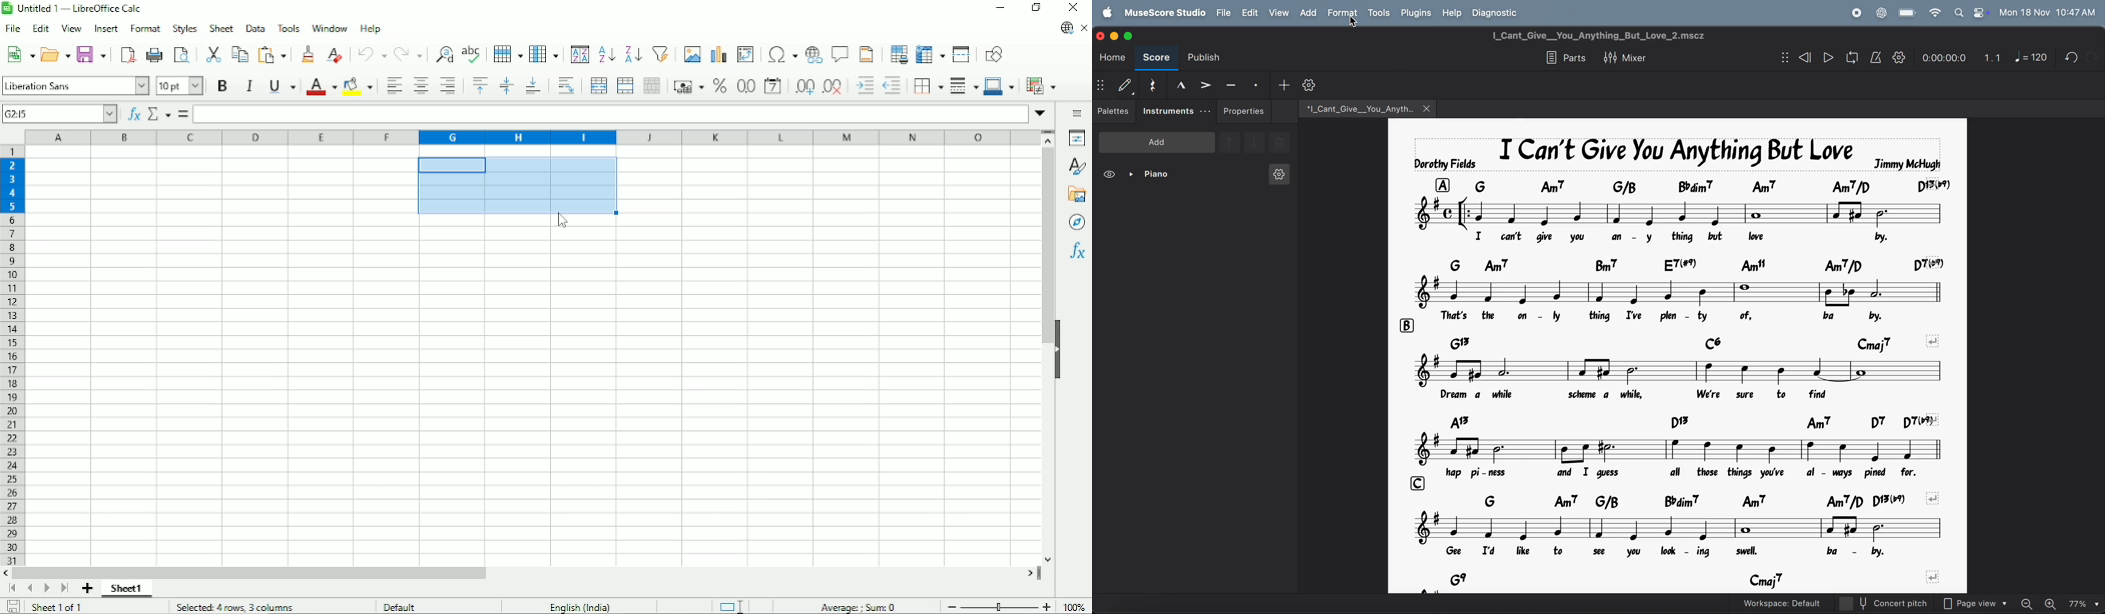 Image resolution: width=2128 pixels, height=616 pixels. I want to click on Toggle print preview, so click(183, 56).